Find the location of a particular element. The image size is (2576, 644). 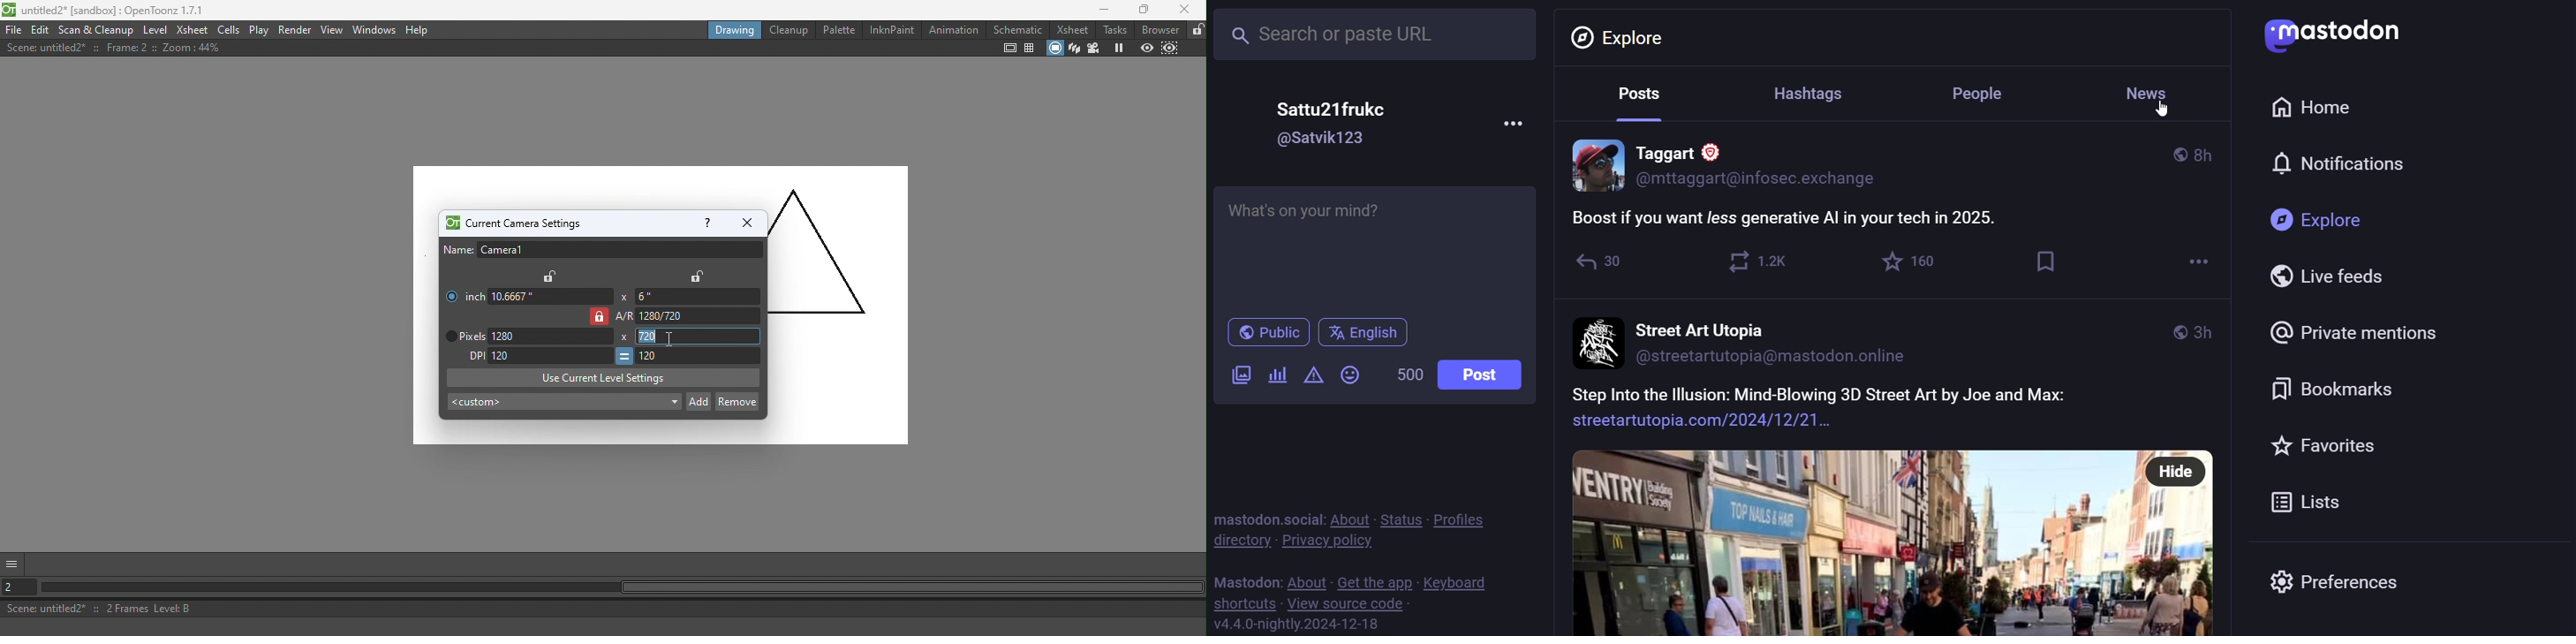

public is located at coordinates (2174, 153).